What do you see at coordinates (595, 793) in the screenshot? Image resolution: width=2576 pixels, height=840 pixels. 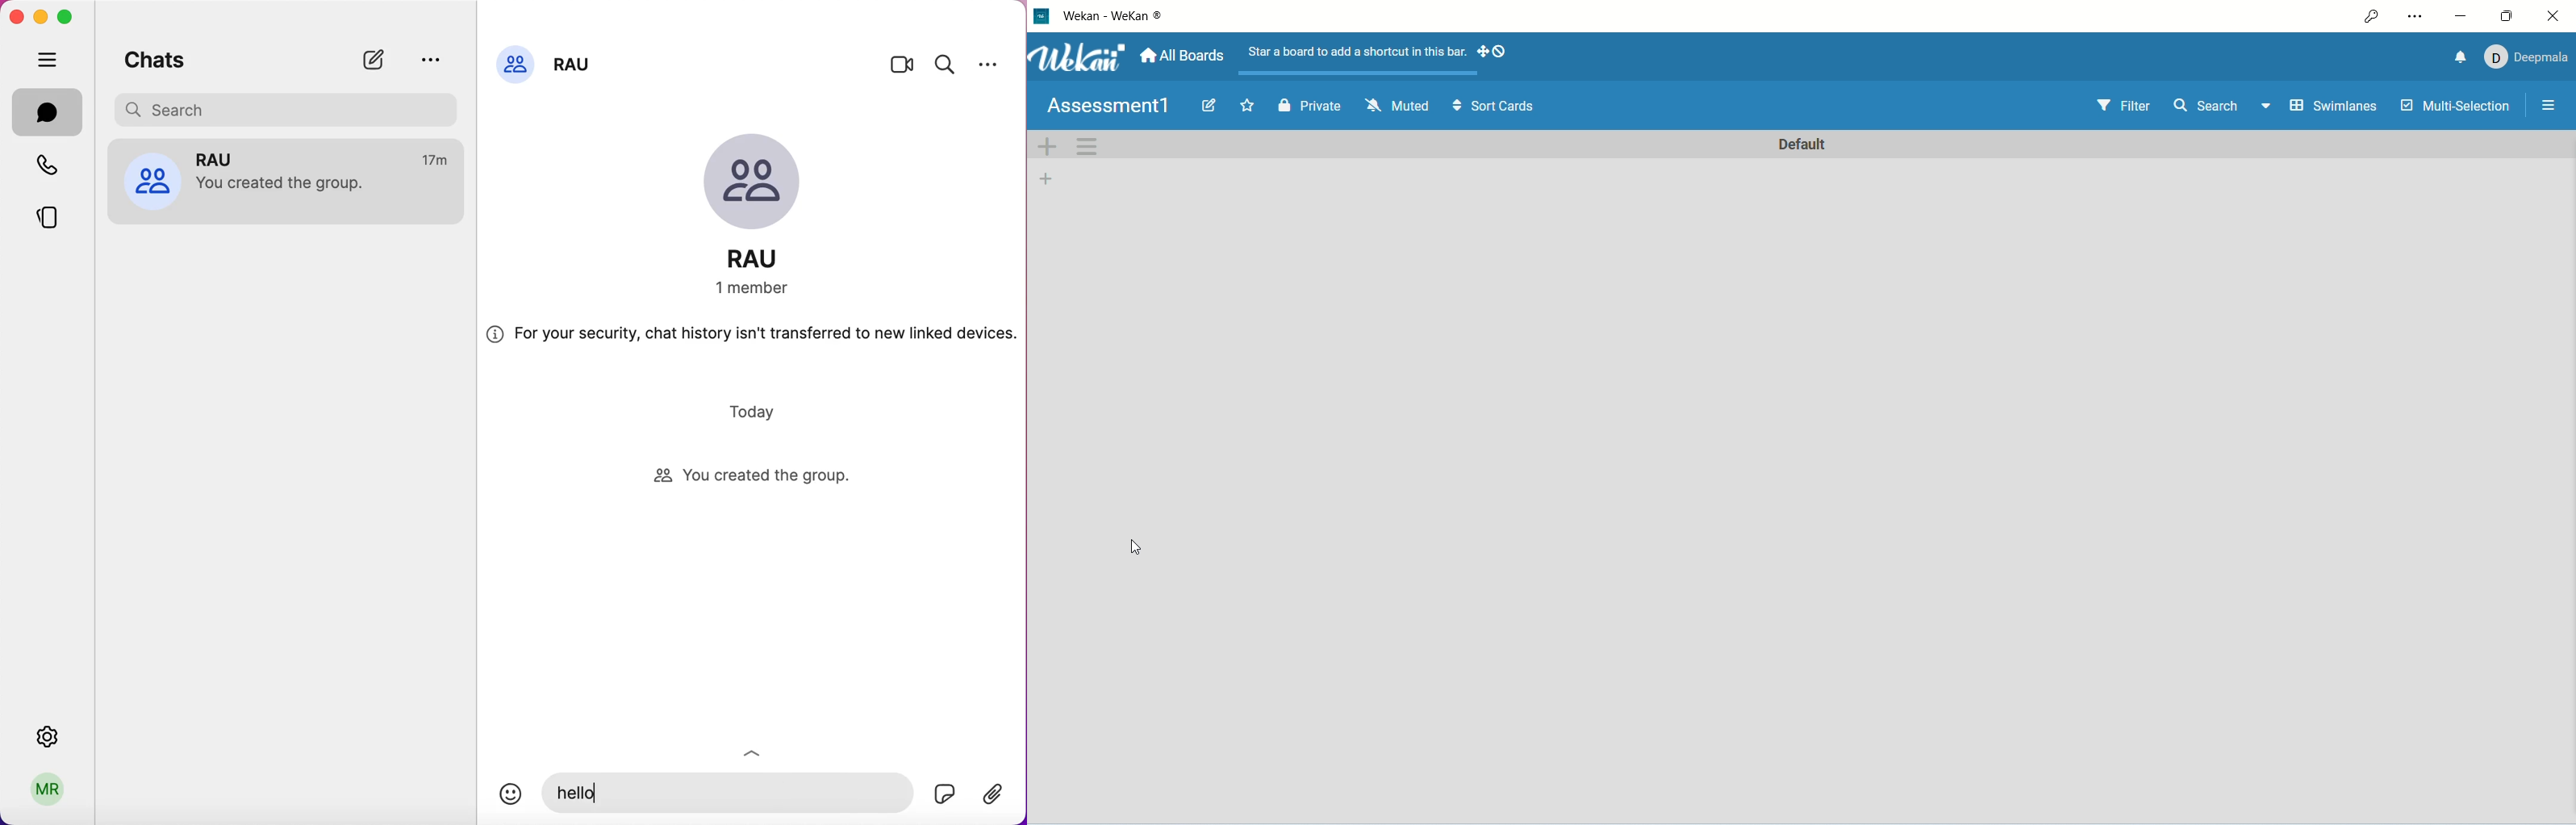 I see `cursor` at bounding box center [595, 793].